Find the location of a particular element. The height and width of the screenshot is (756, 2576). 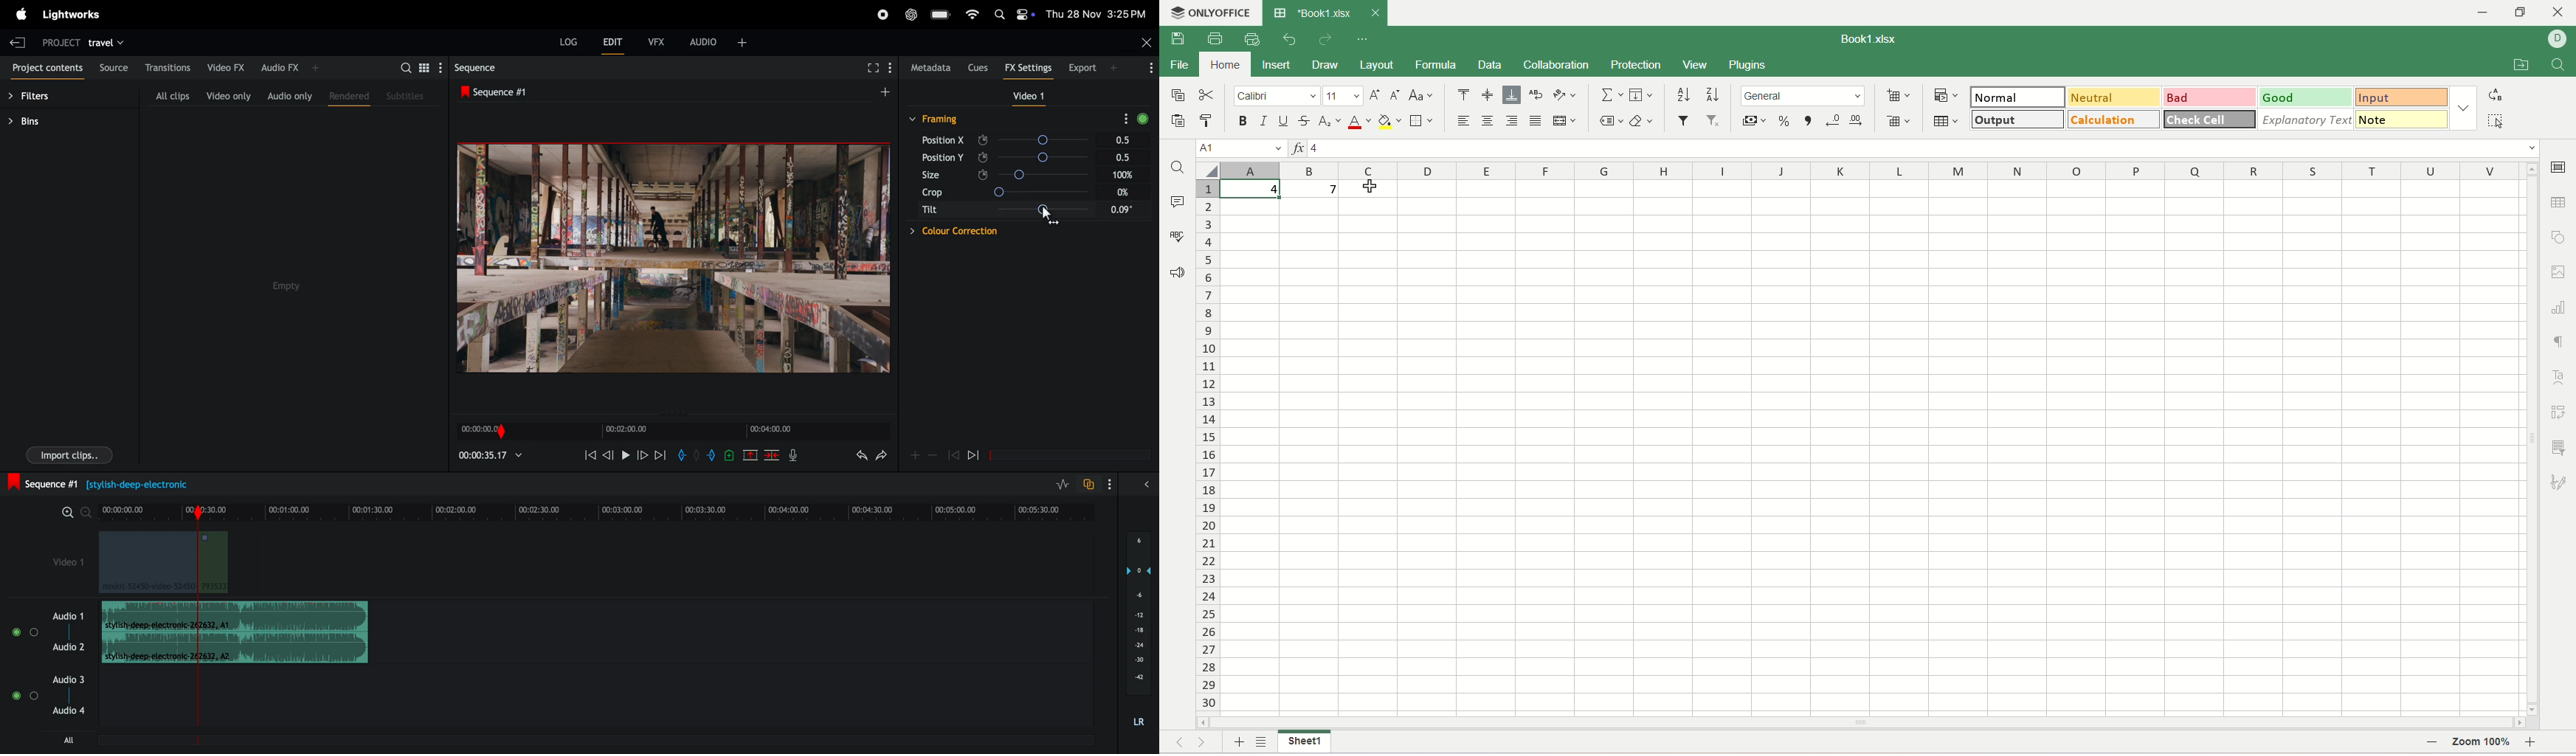

video 1 is located at coordinates (60, 559).